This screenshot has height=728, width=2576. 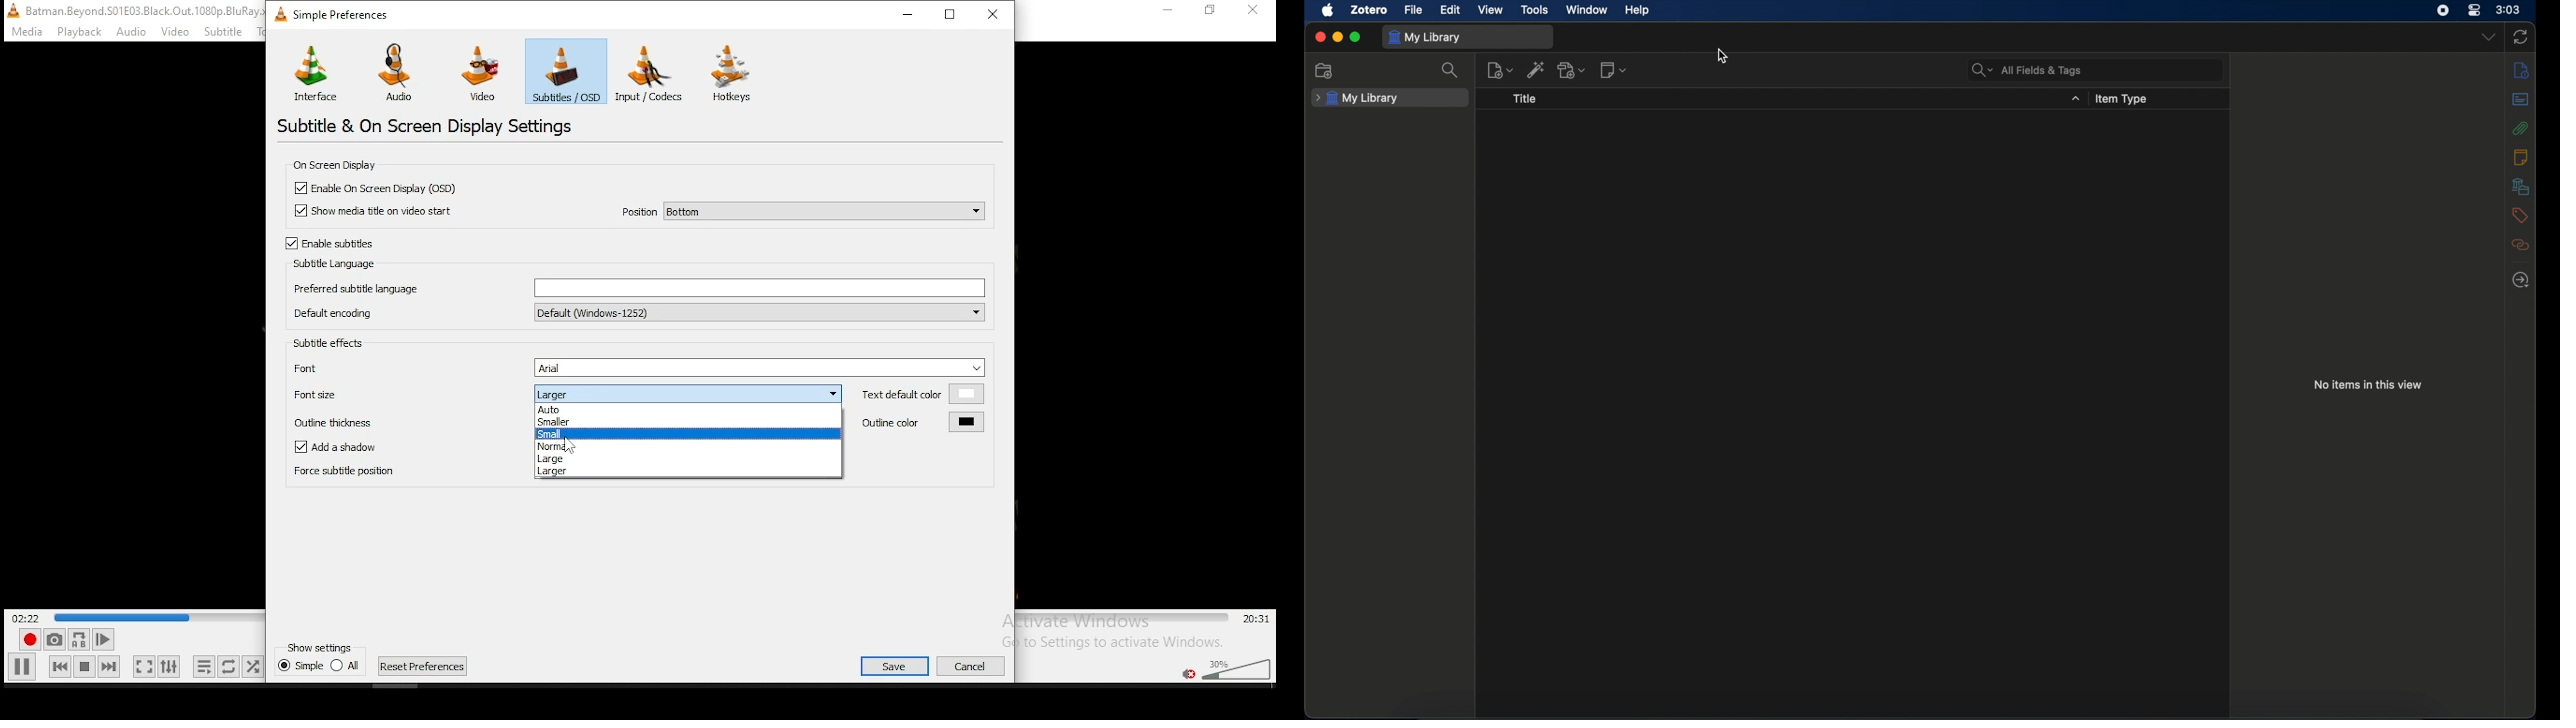 I want to click on apple icon, so click(x=1329, y=10).